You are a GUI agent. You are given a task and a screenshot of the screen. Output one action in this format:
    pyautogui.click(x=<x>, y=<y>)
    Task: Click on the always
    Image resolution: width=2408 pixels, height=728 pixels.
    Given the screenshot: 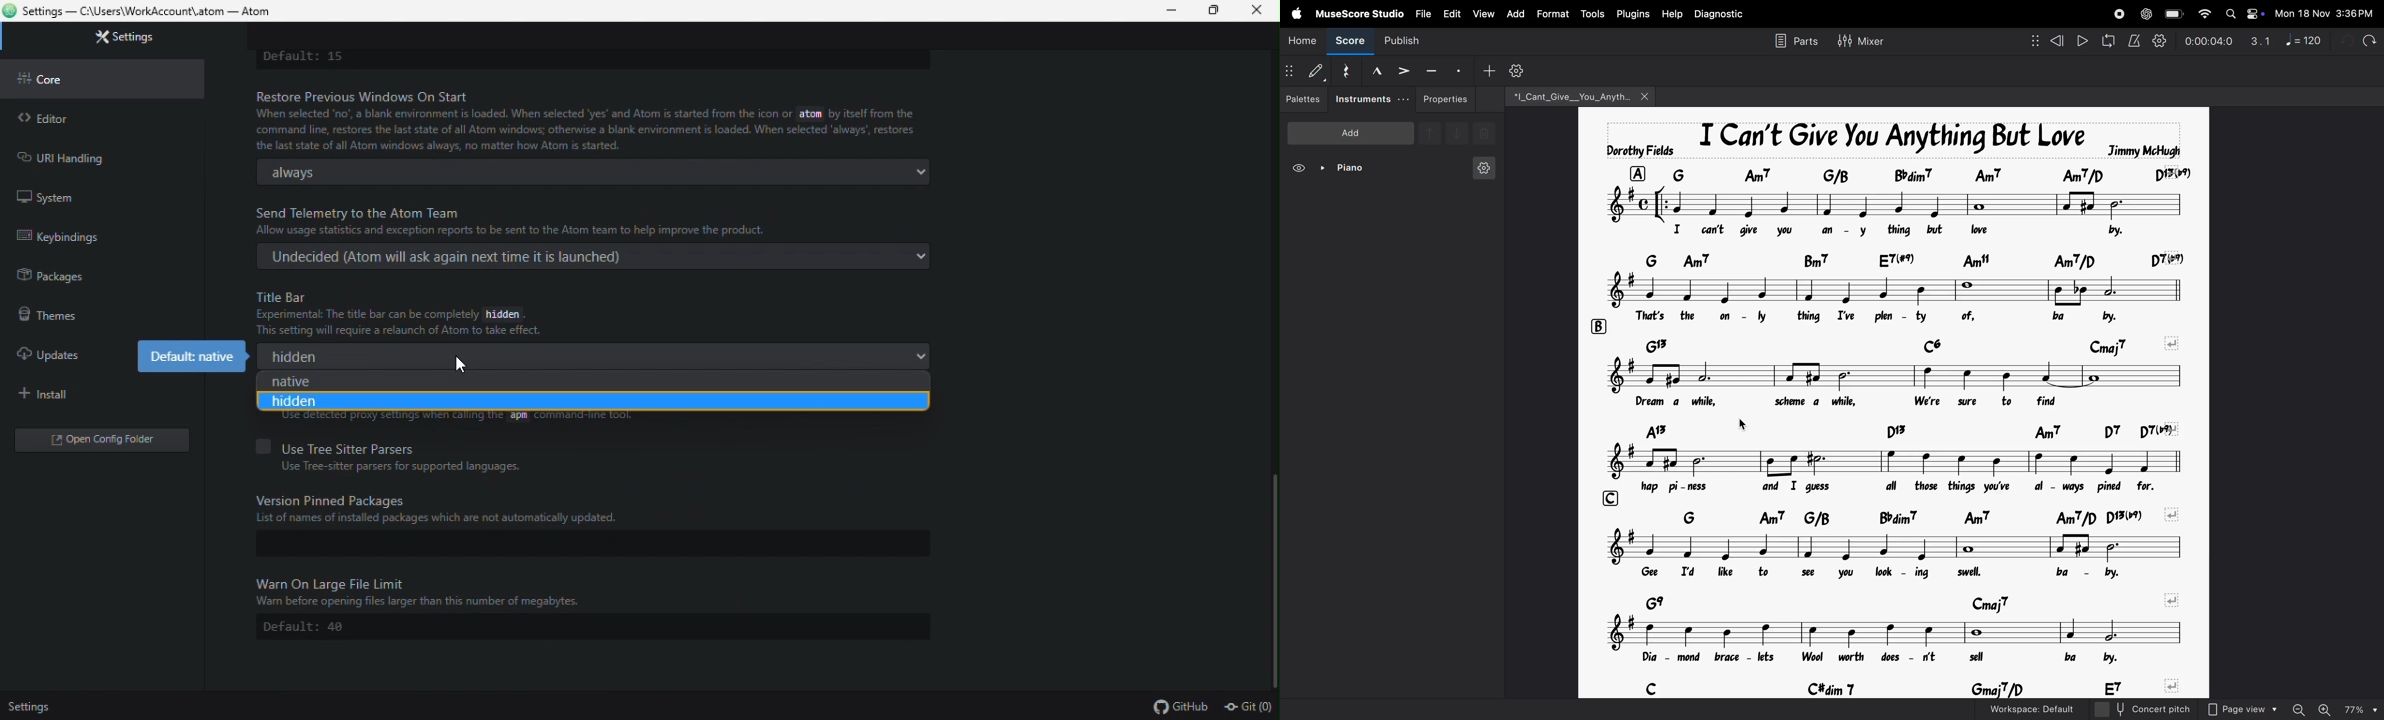 What is the action you would take?
    pyautogui.click(x=592, y=172)
    